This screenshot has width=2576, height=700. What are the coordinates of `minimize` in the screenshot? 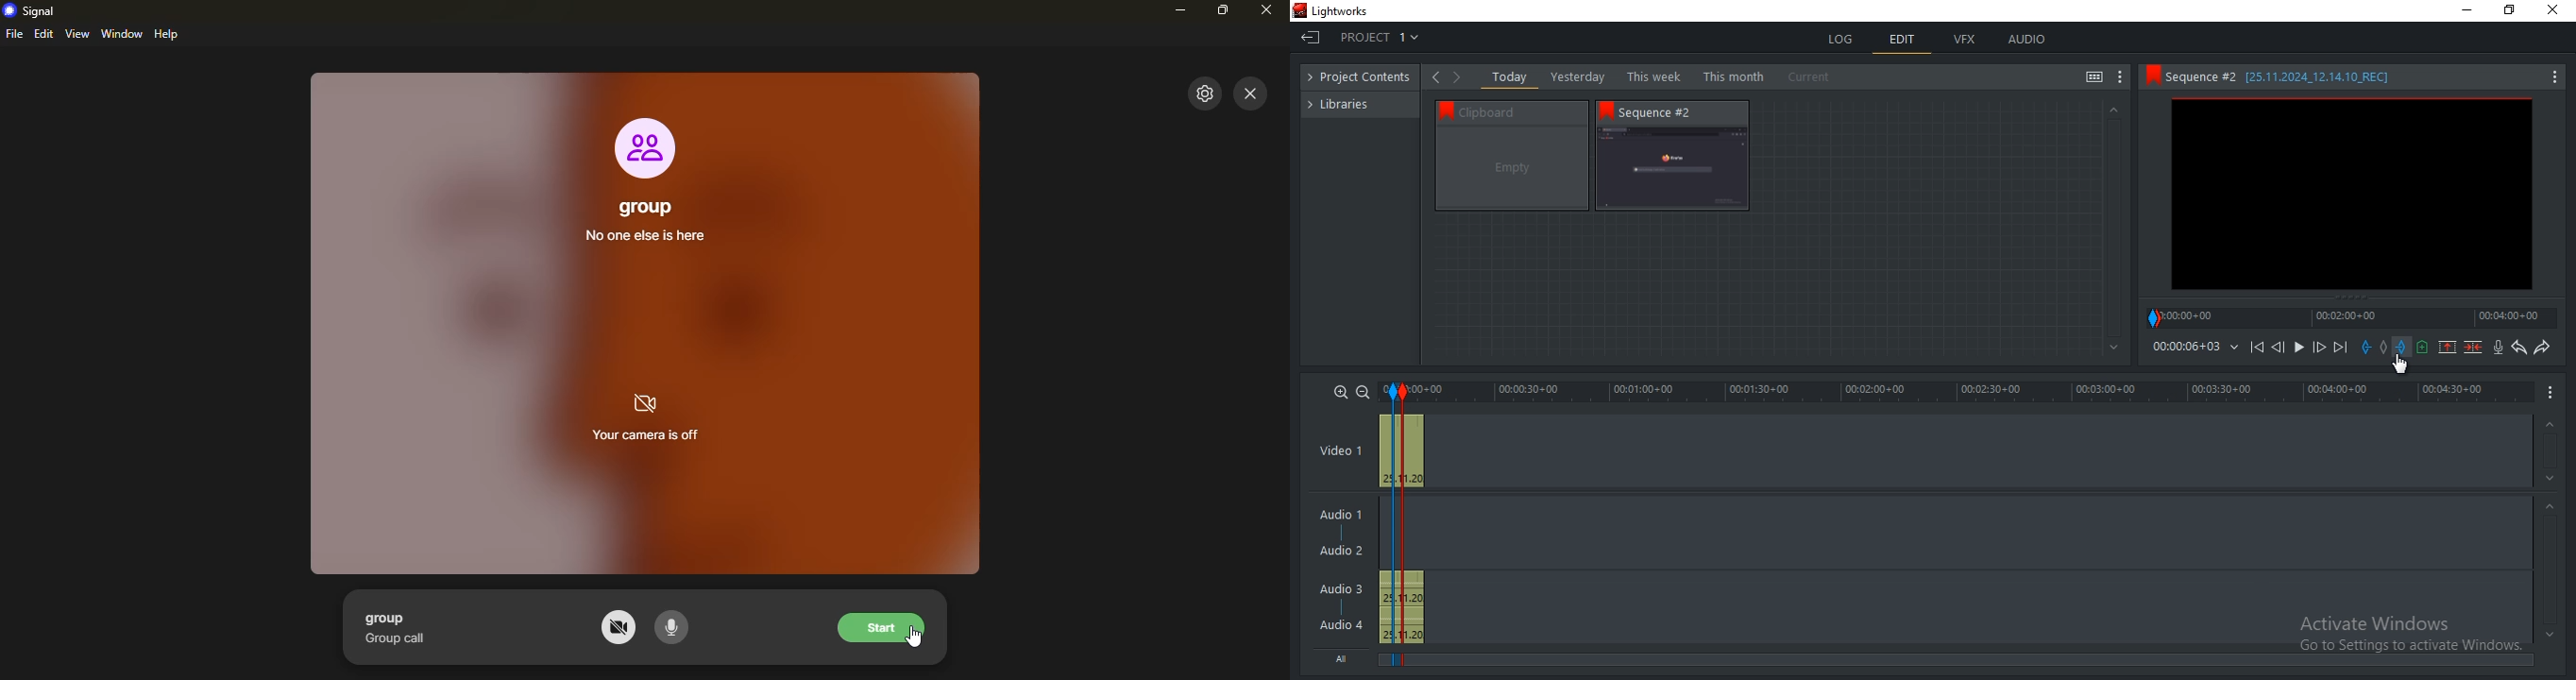 It's located at (1179, 10).